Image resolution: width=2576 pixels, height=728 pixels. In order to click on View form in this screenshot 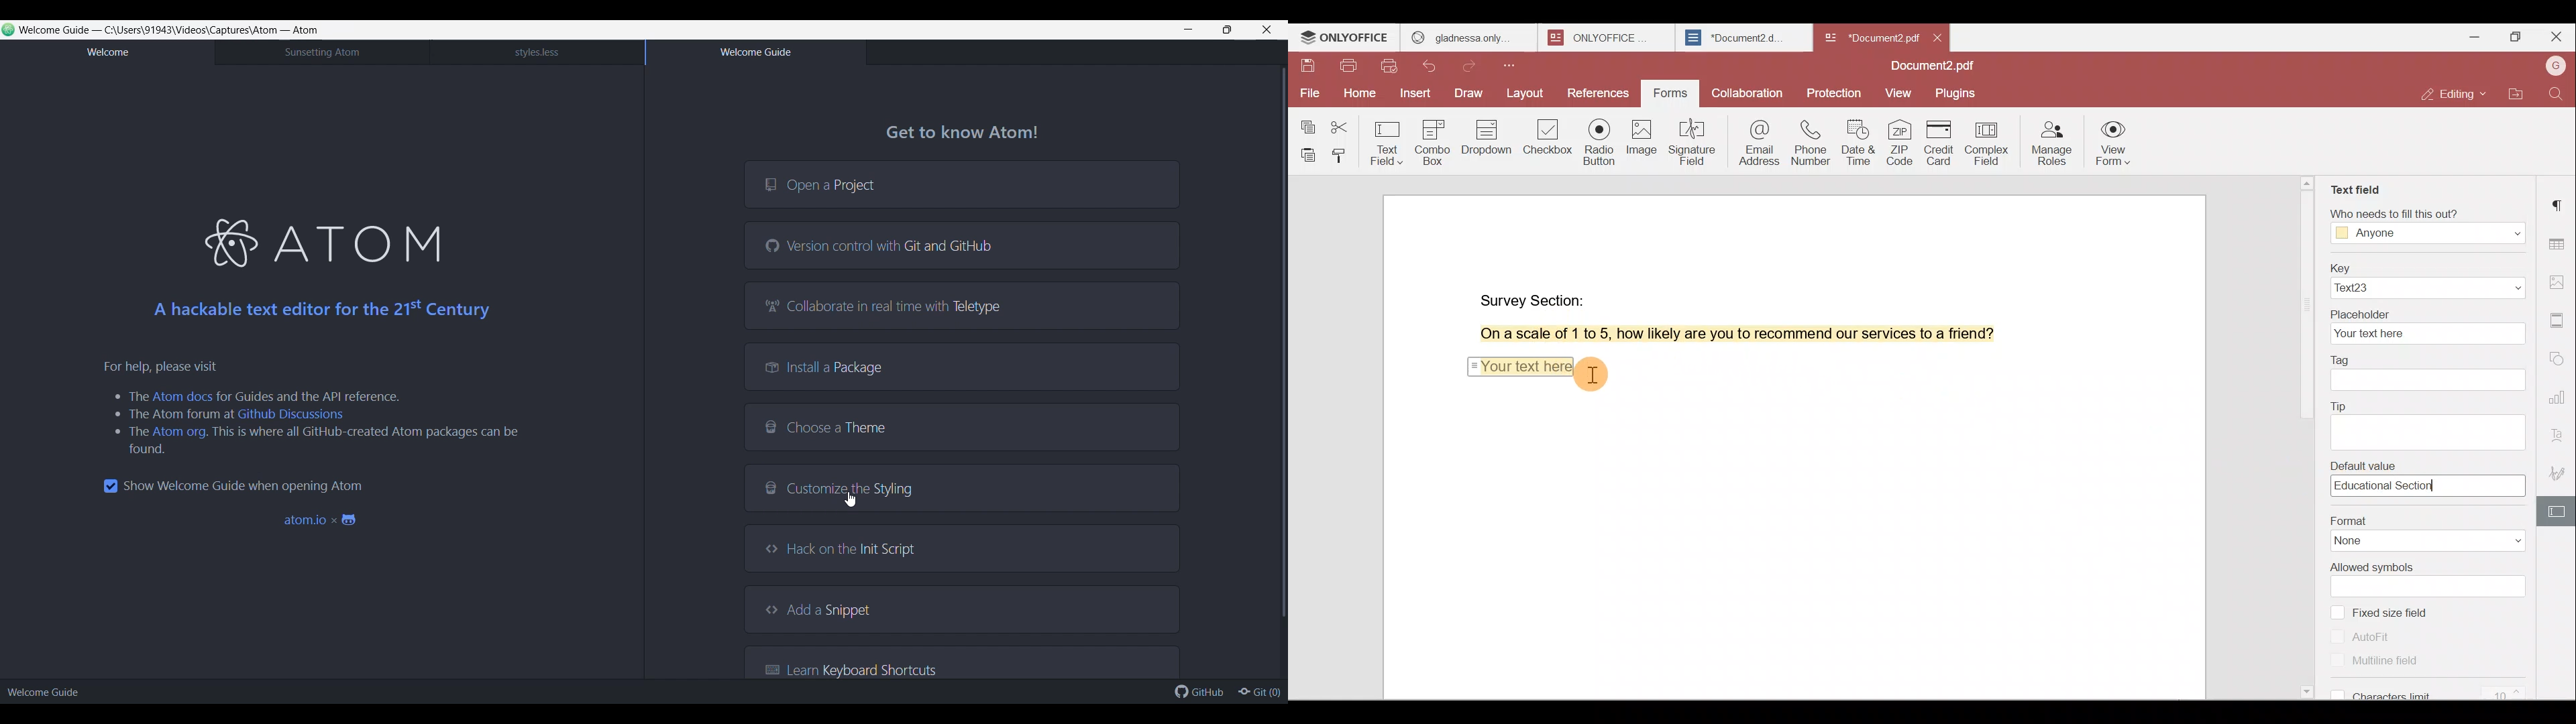, I will do `click(2113, 145)`.